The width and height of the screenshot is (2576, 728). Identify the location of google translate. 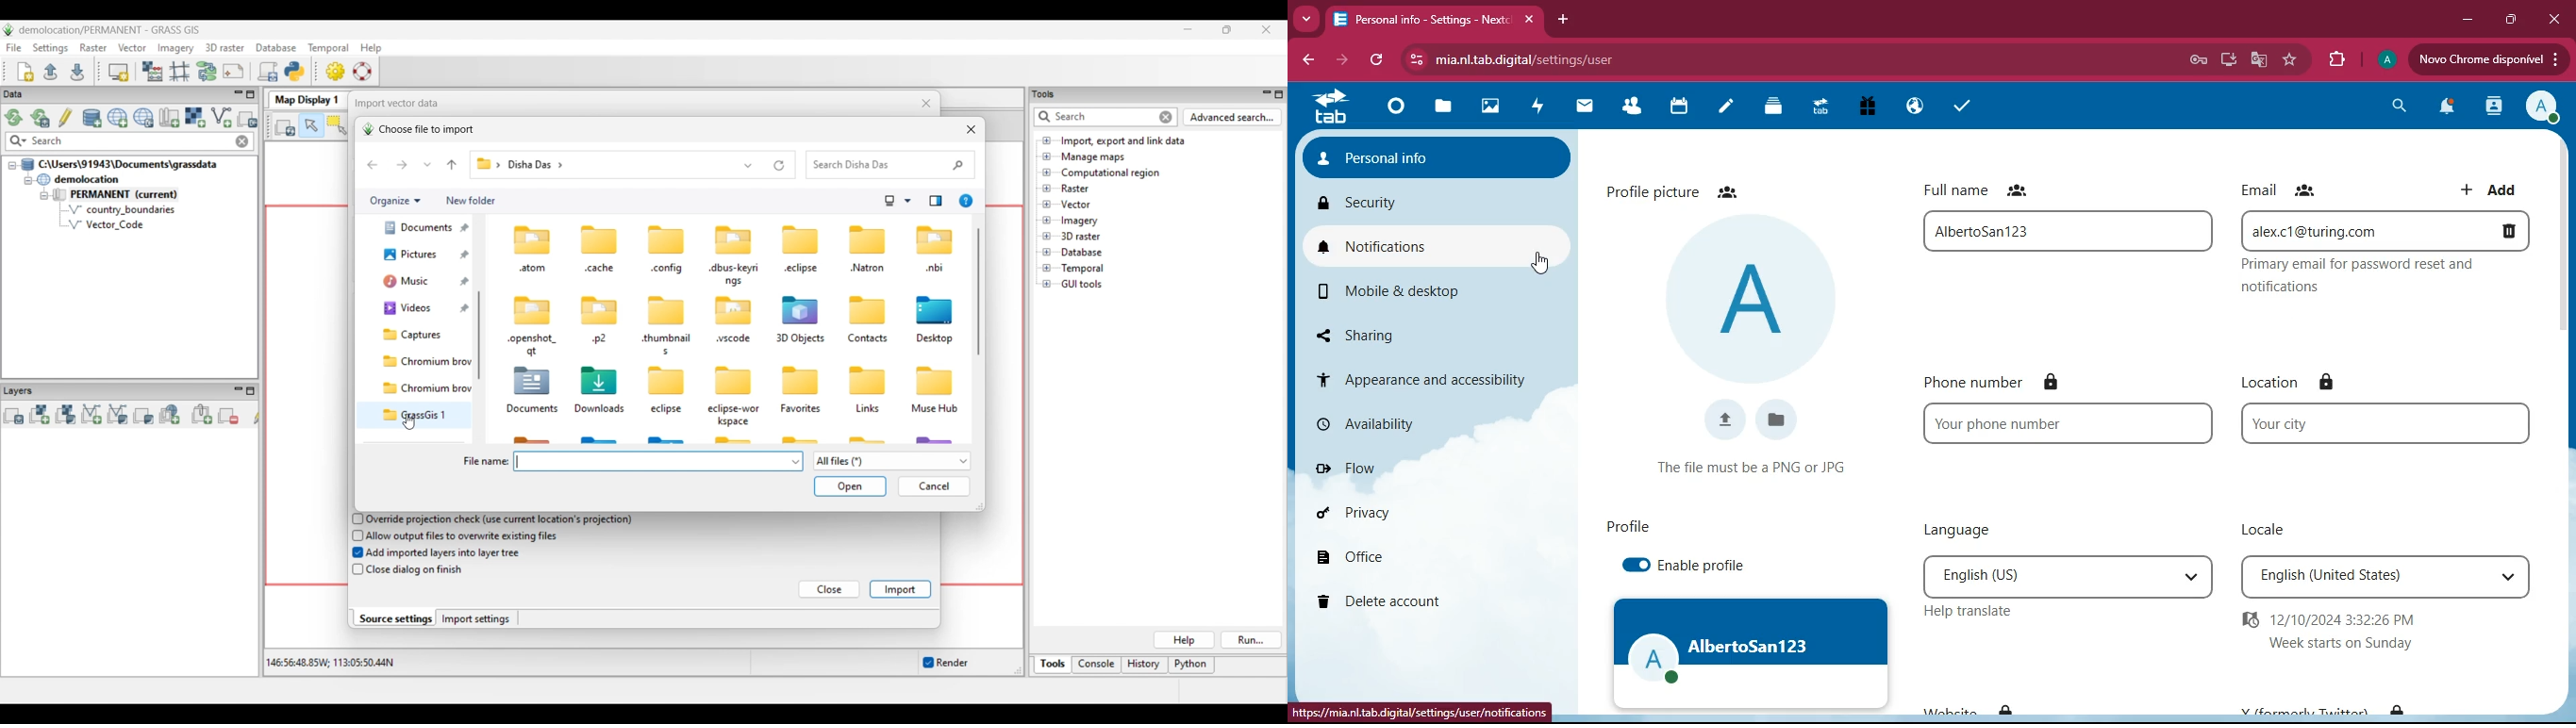
(2256, 60).